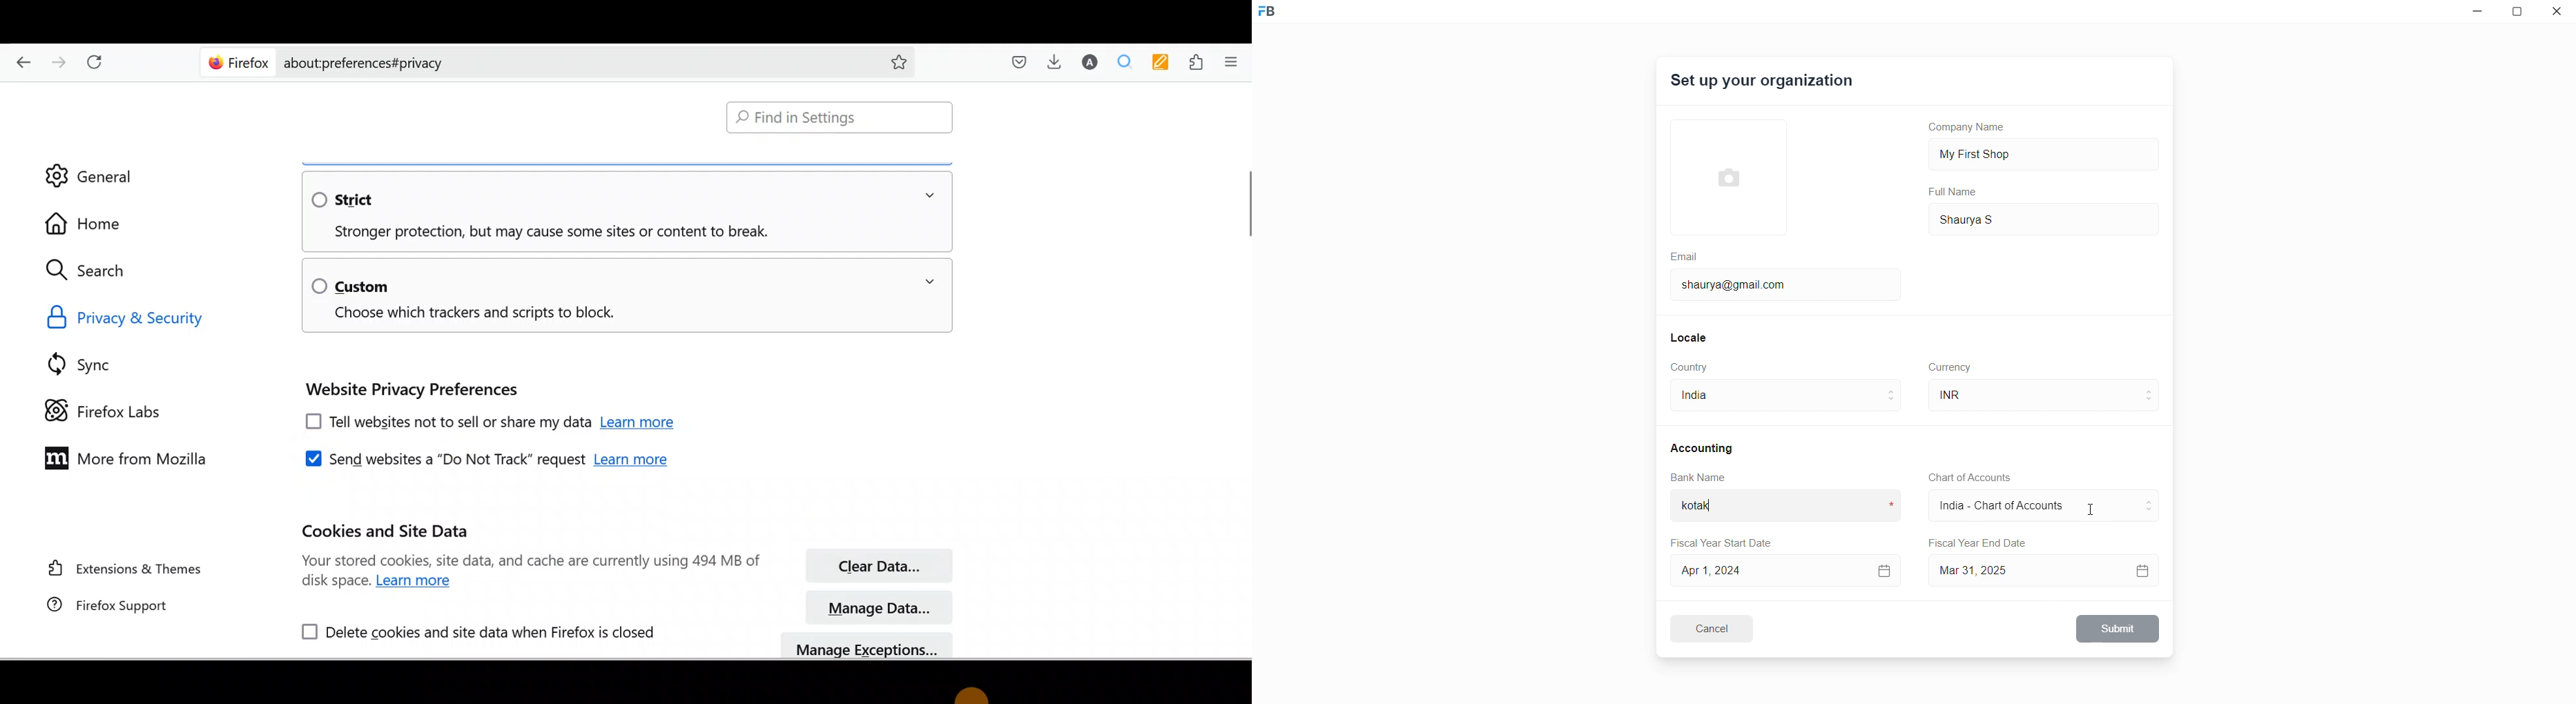 This screenshot has height=728, width=2576. Describe the element at coordinates (1279, 17) in the screenshot. I see `Frappe Book logo` at that location.